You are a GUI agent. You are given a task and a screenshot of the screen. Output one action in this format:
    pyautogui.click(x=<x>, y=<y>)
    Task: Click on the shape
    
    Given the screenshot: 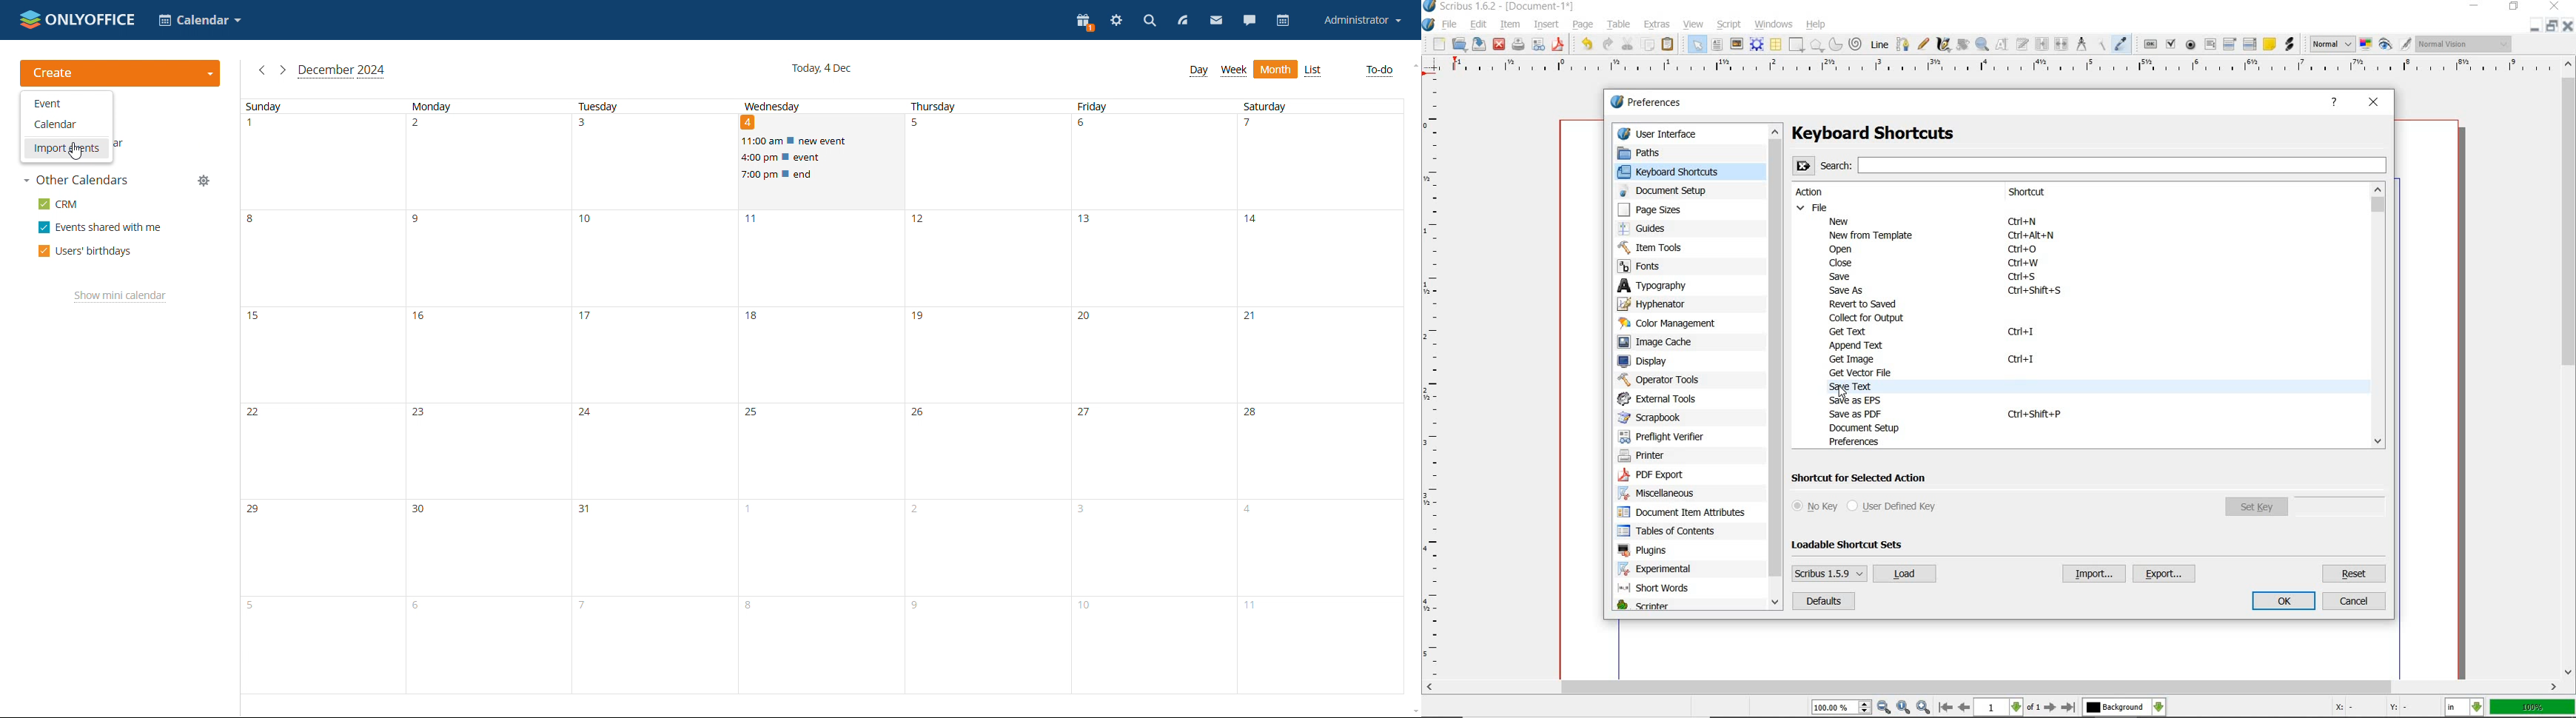 What is the action you would take?
    pyautogui.click(x=1797, y=45)
    